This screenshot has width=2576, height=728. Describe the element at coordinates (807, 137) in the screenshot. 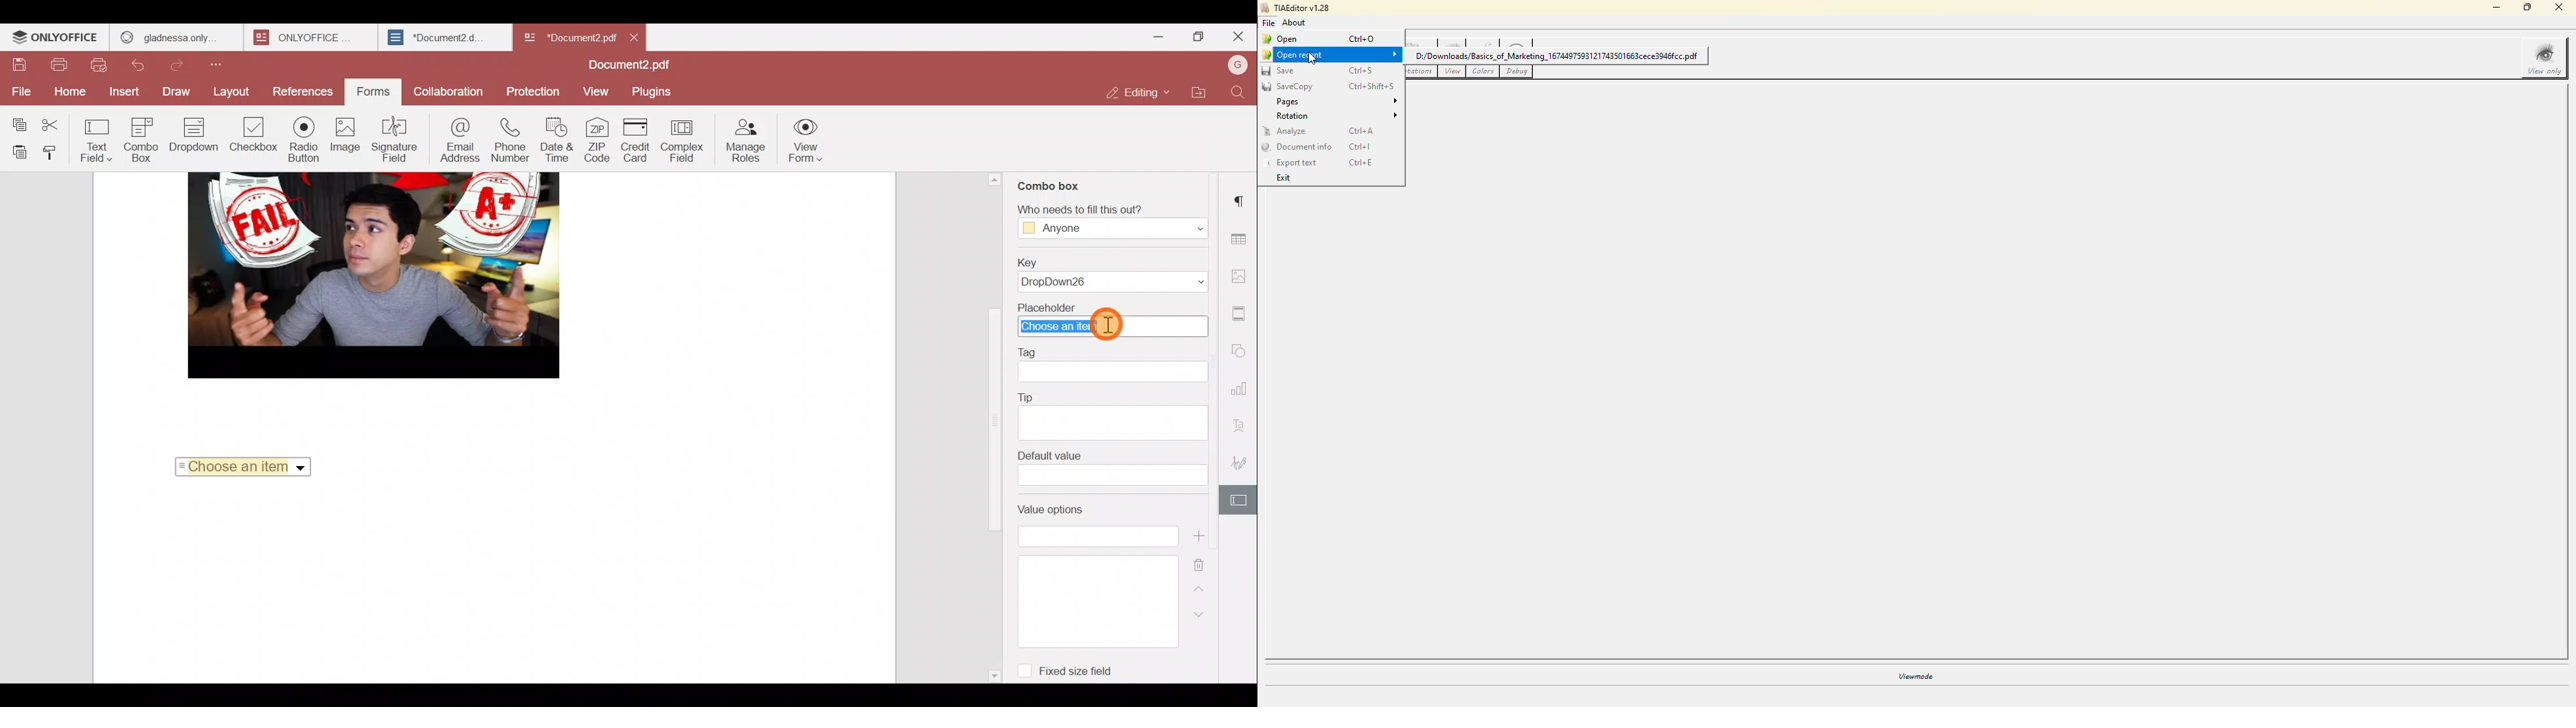

I see `View form` at that location.